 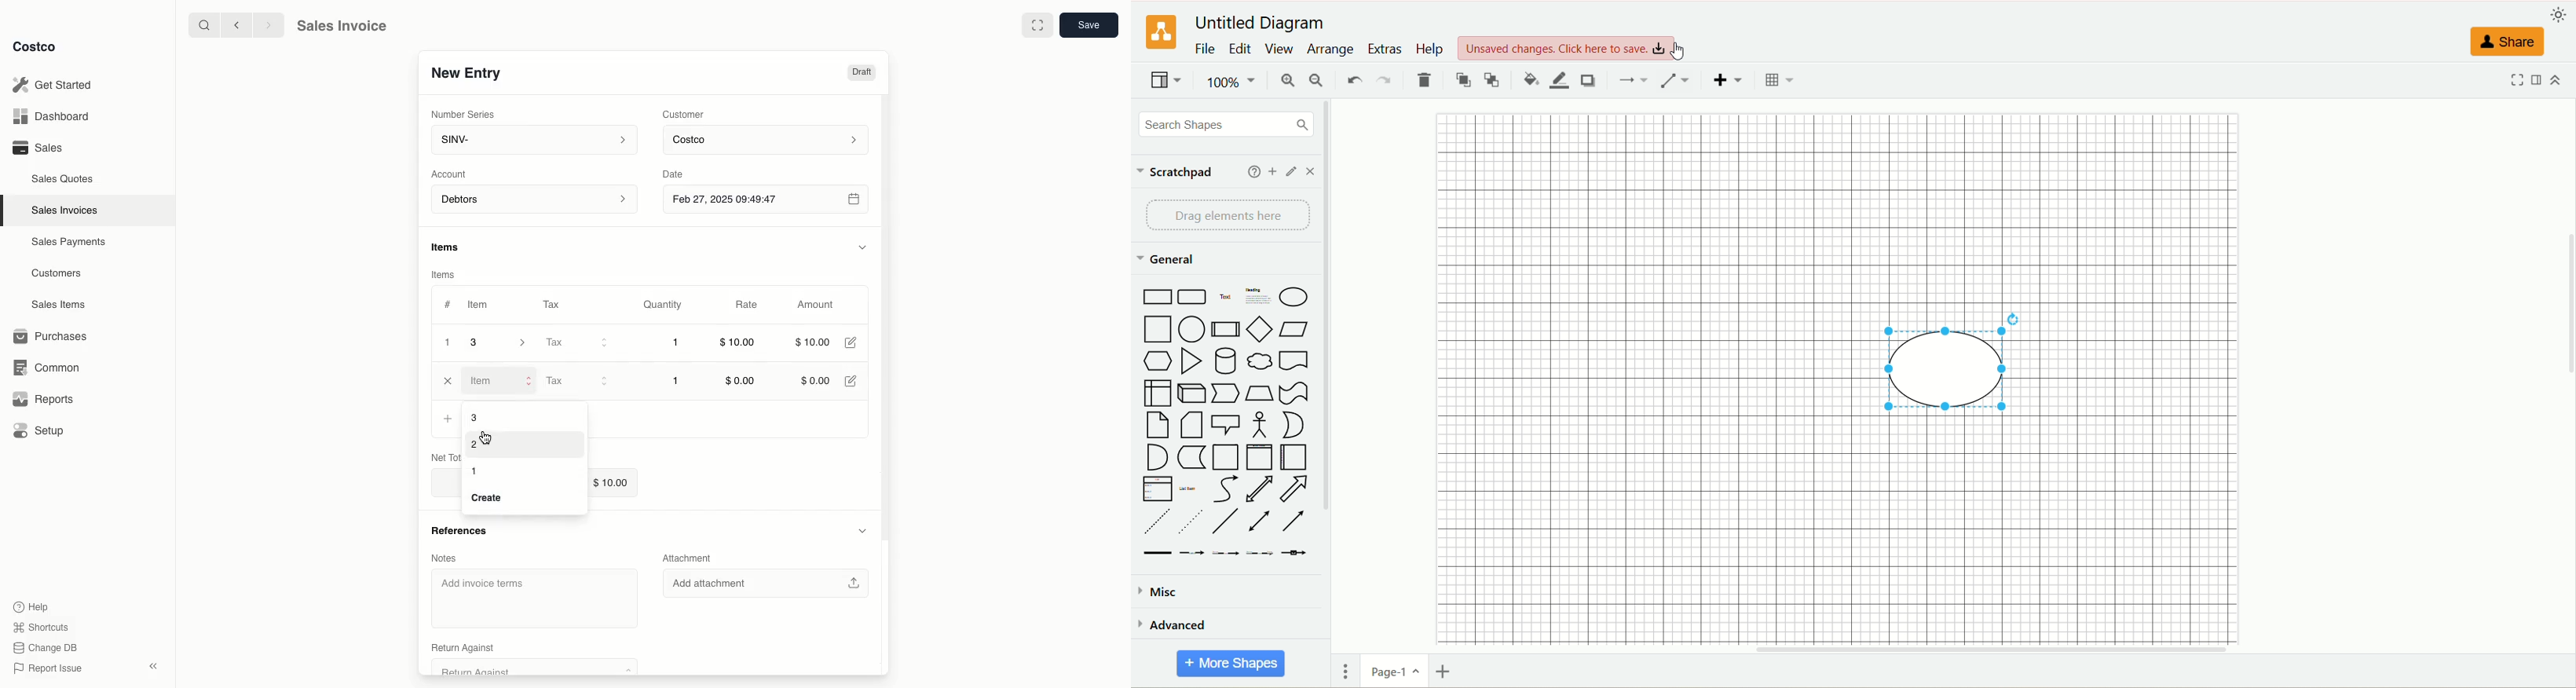 I want to click on Notes, so click(x=450, y=558).